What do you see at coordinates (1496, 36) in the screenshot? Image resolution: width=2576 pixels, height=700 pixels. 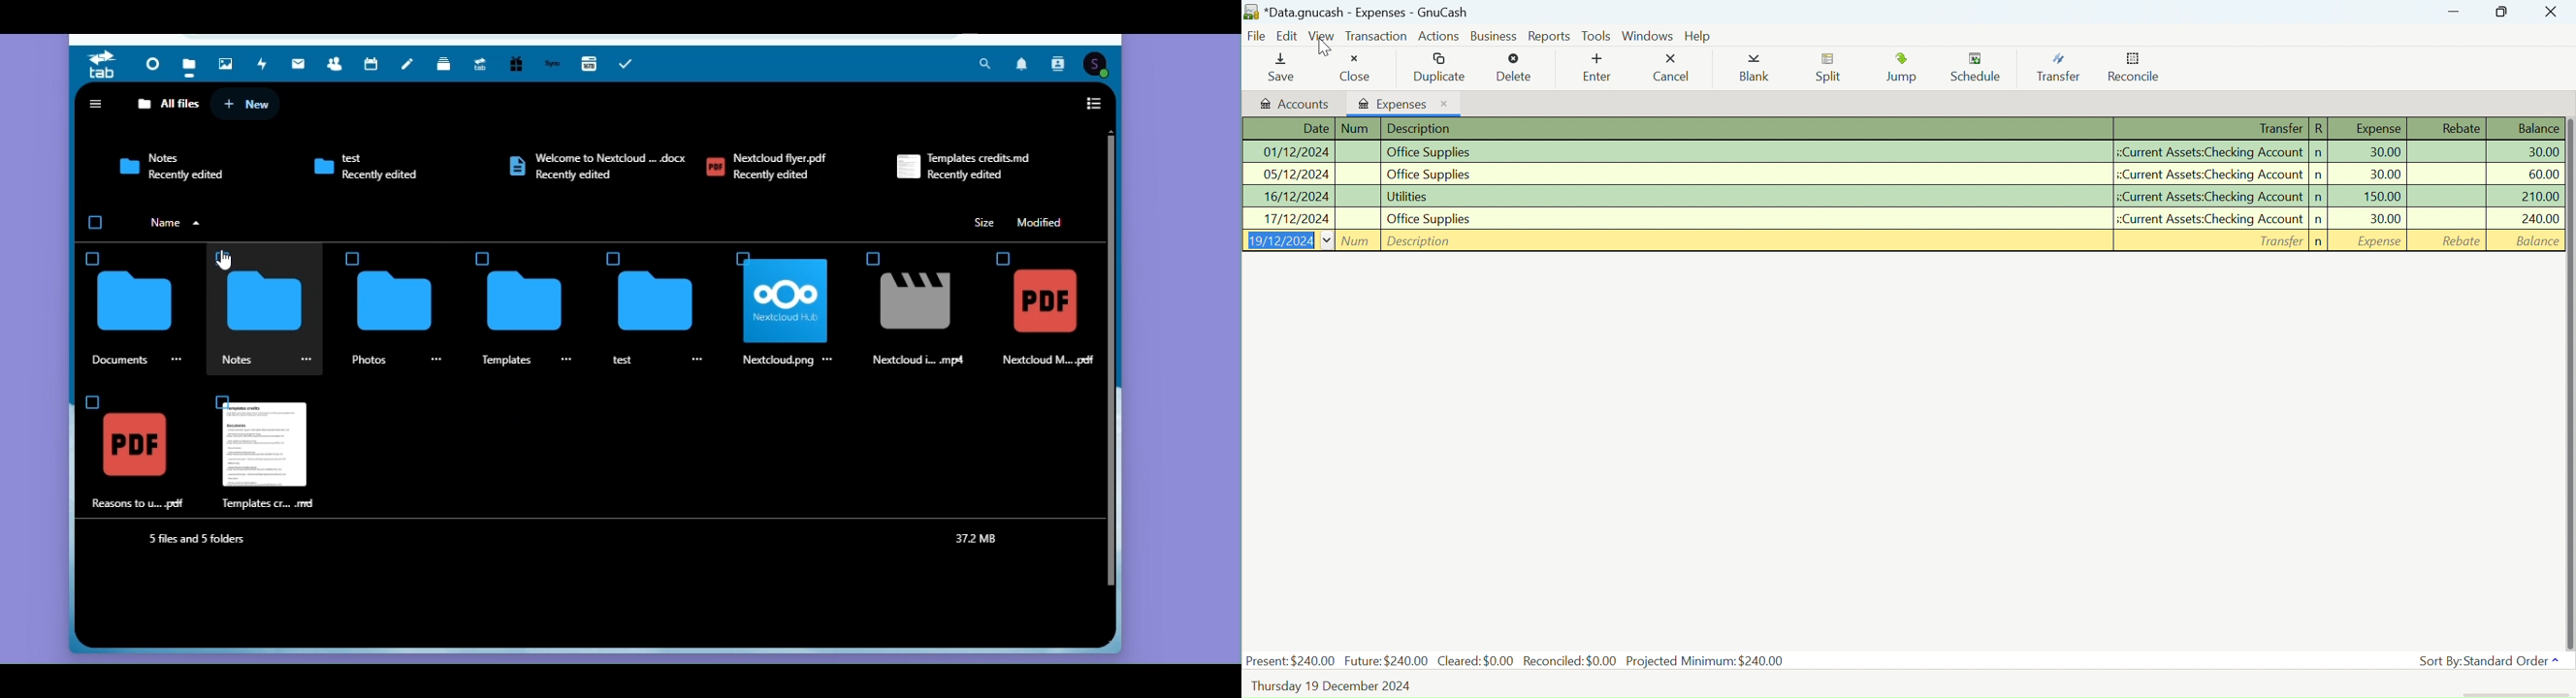 I see `Business` at bounding box center [1496, 36].